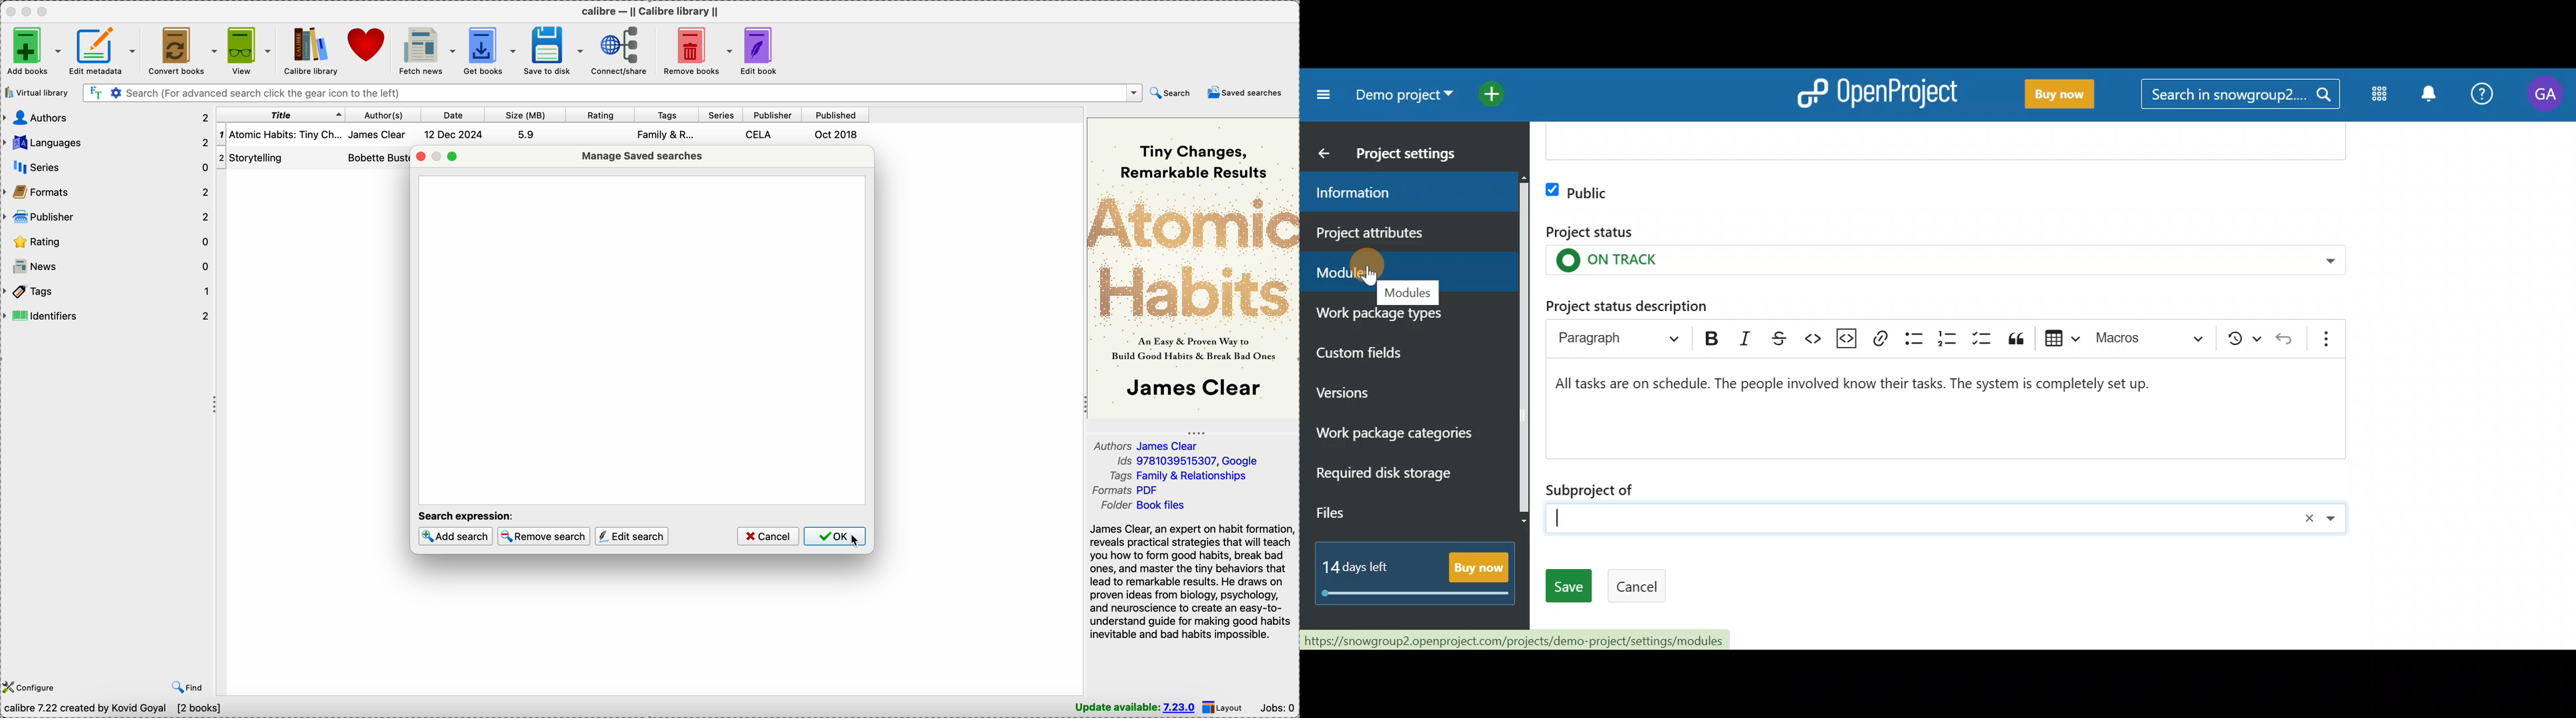  Describe the element at coordinates (612, 92) in the screenshot. I see `search bar` at that location.